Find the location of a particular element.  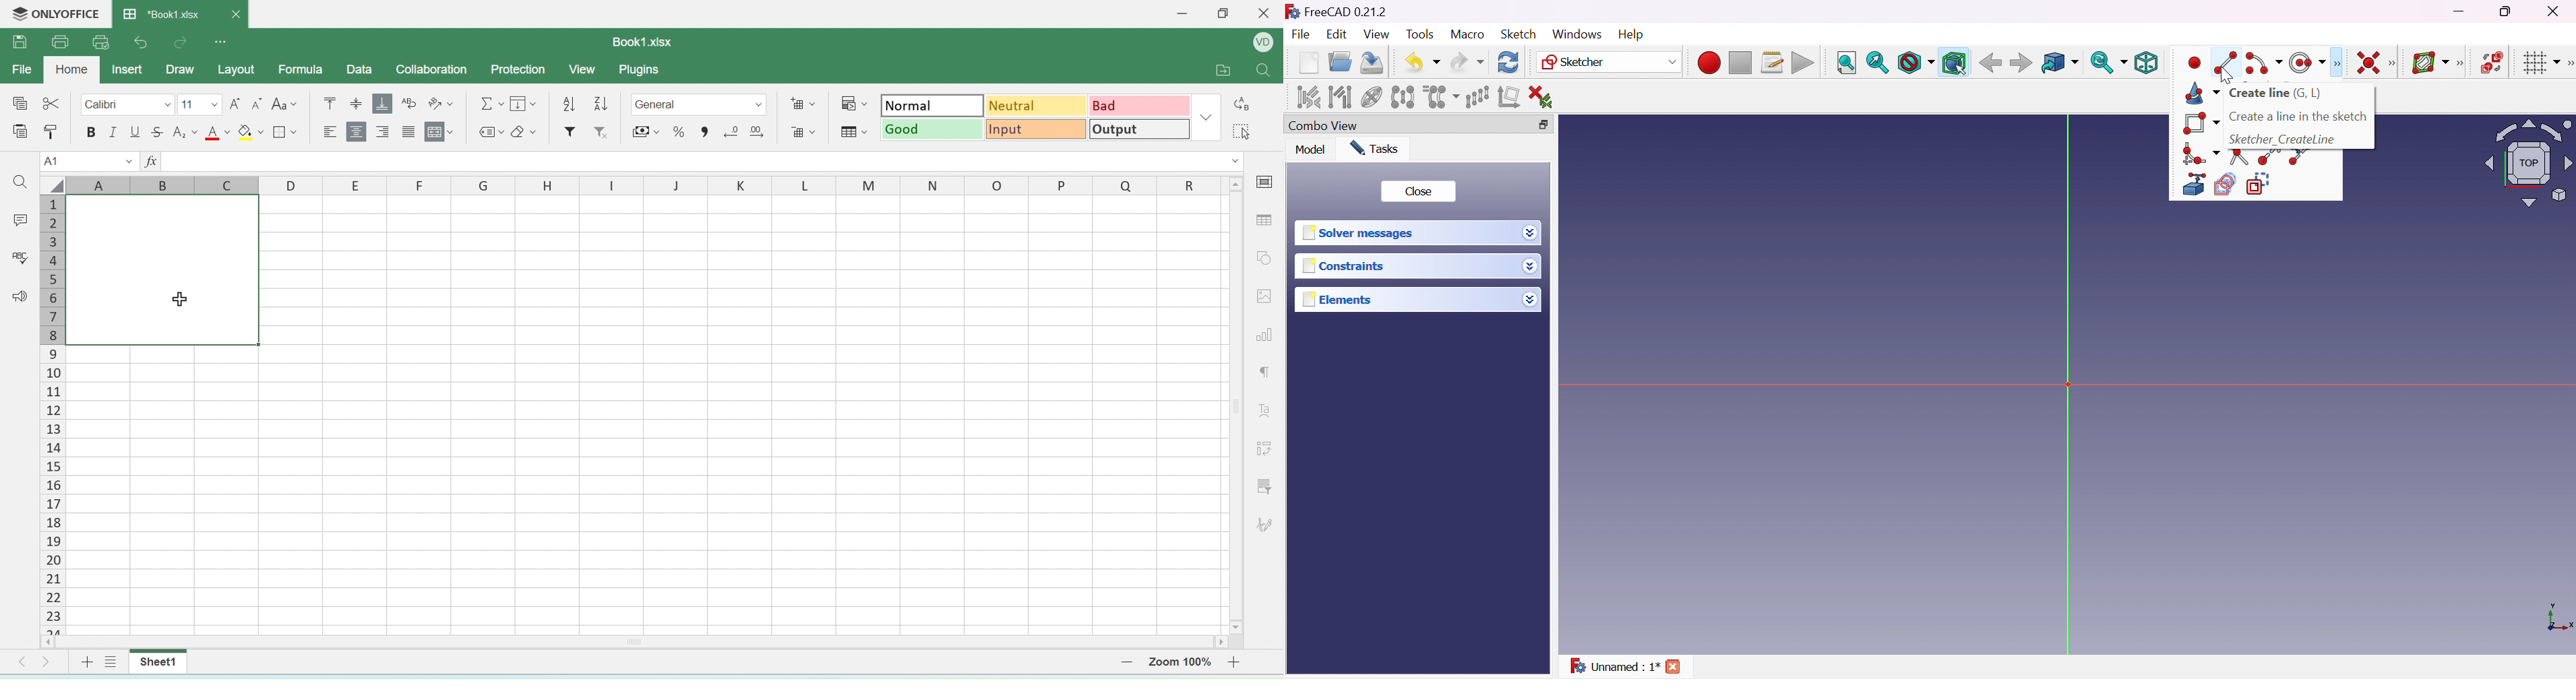

 is located at coordinates (646, 132).